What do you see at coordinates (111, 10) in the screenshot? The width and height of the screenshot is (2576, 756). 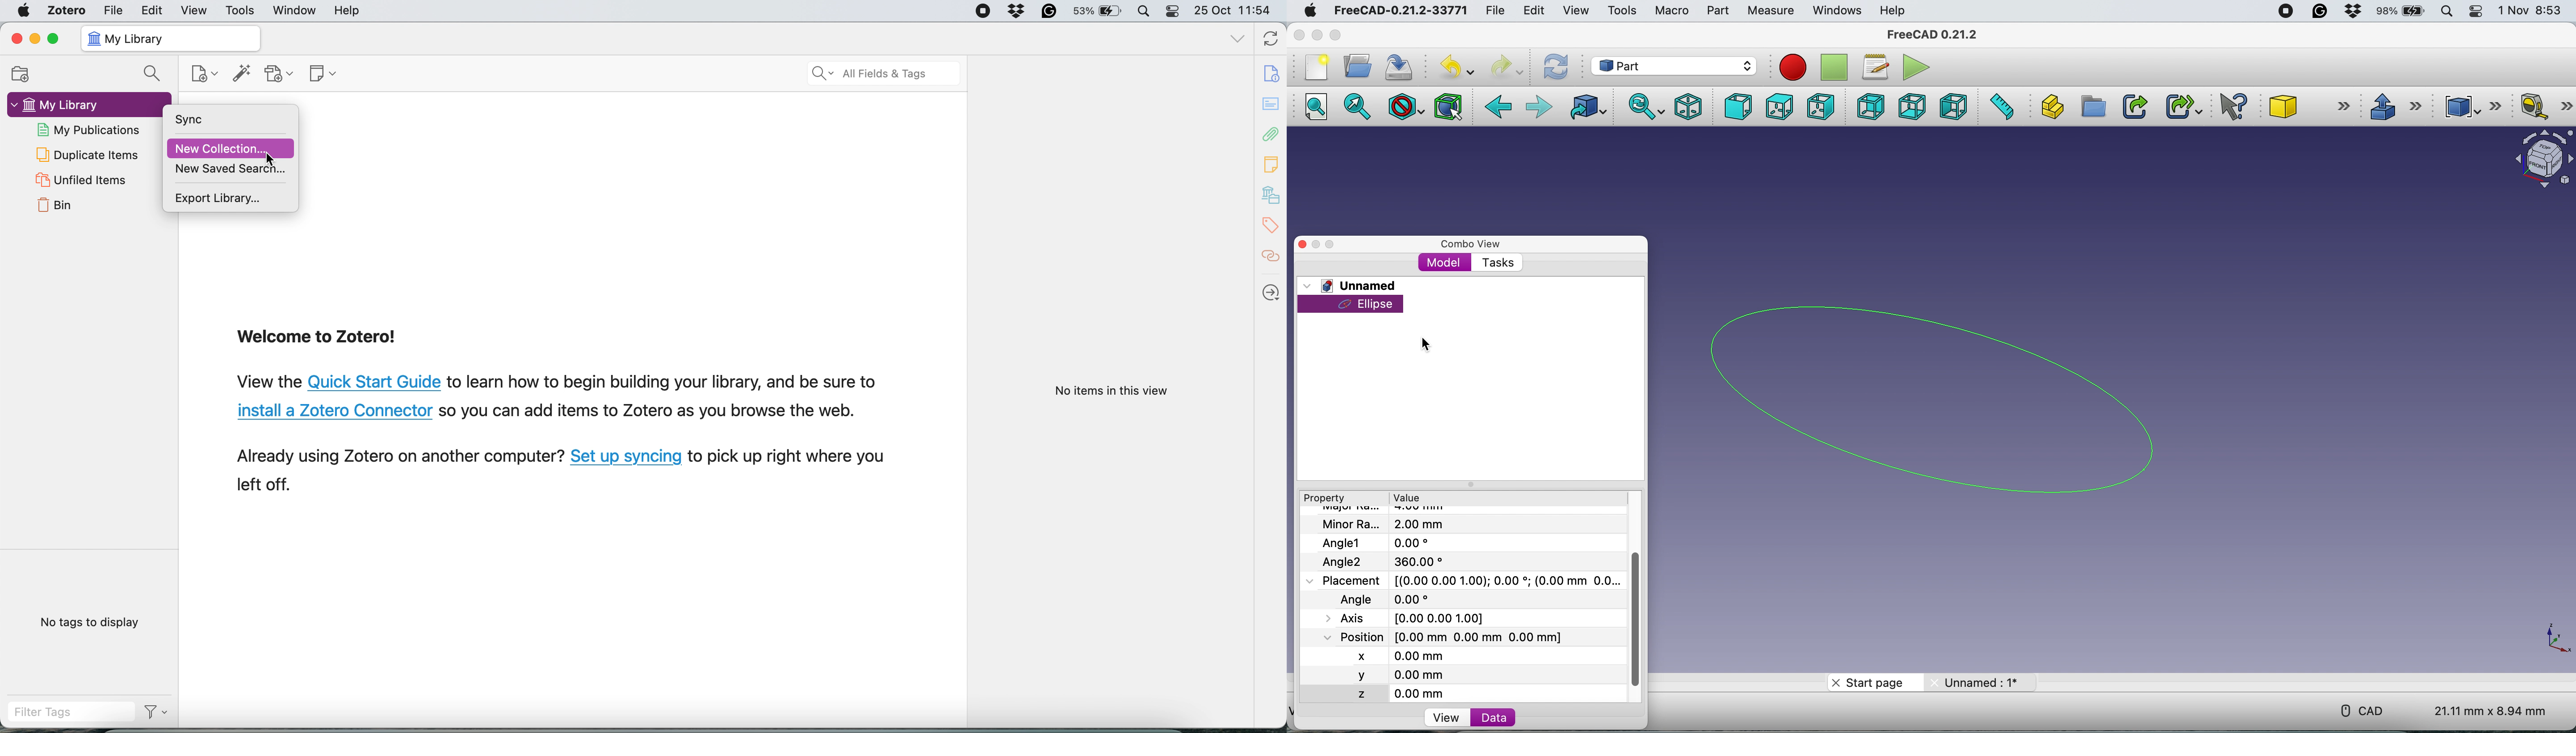 I see `file` at bounding box center [111, 10].